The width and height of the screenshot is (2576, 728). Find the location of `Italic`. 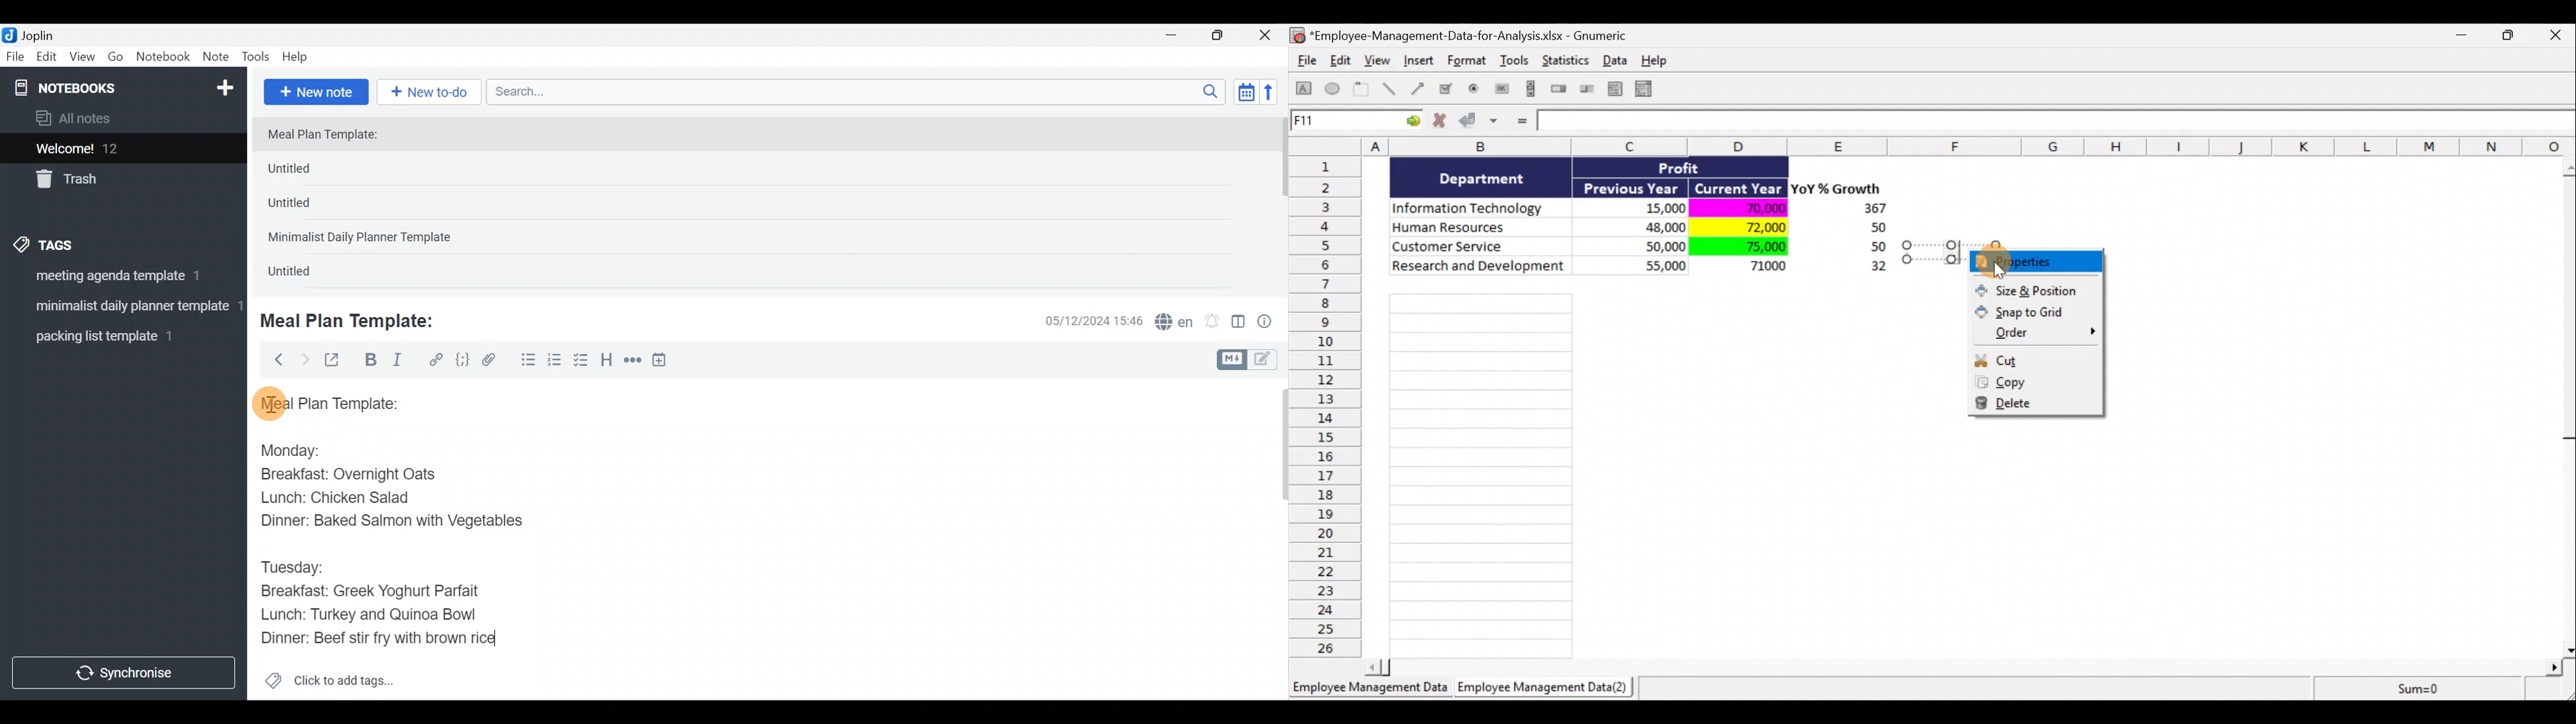

Italic is located at coordinates (396, 363).